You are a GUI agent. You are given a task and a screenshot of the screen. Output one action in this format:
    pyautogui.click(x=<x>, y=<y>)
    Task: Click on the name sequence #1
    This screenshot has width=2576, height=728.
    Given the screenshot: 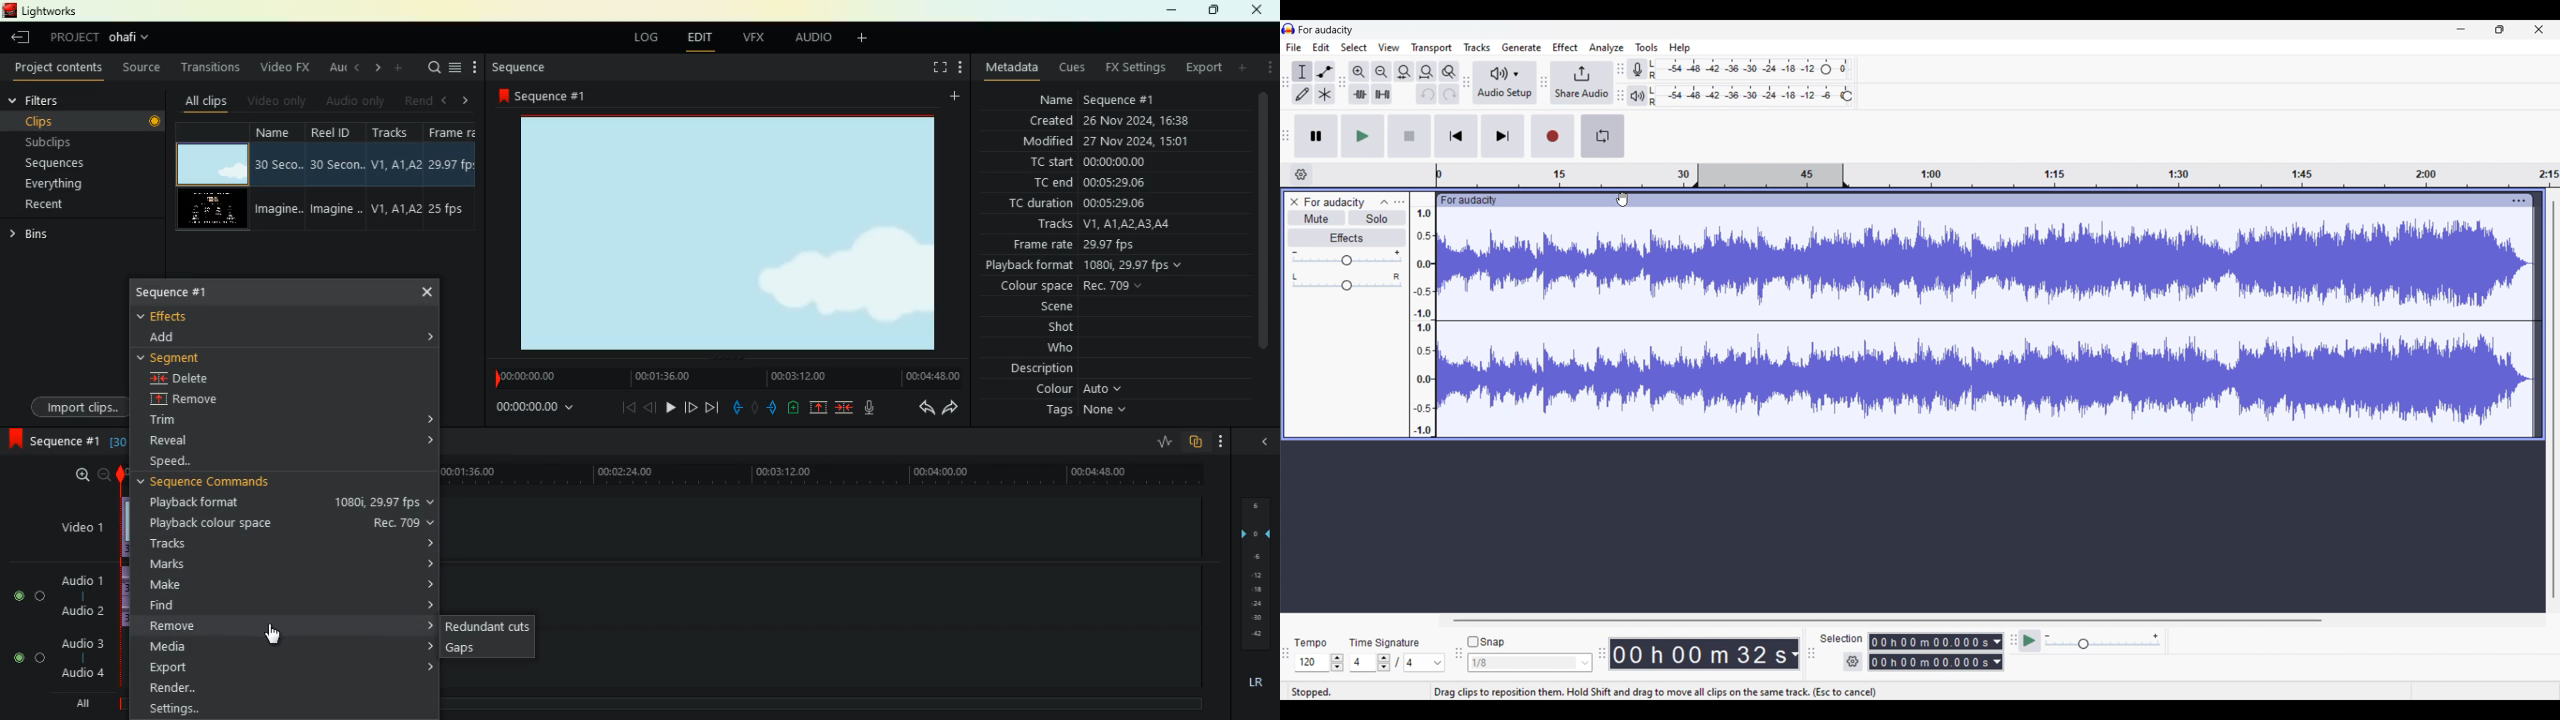 What is the action you would take?
    pyautogui.click(x=1094, y=99)
    